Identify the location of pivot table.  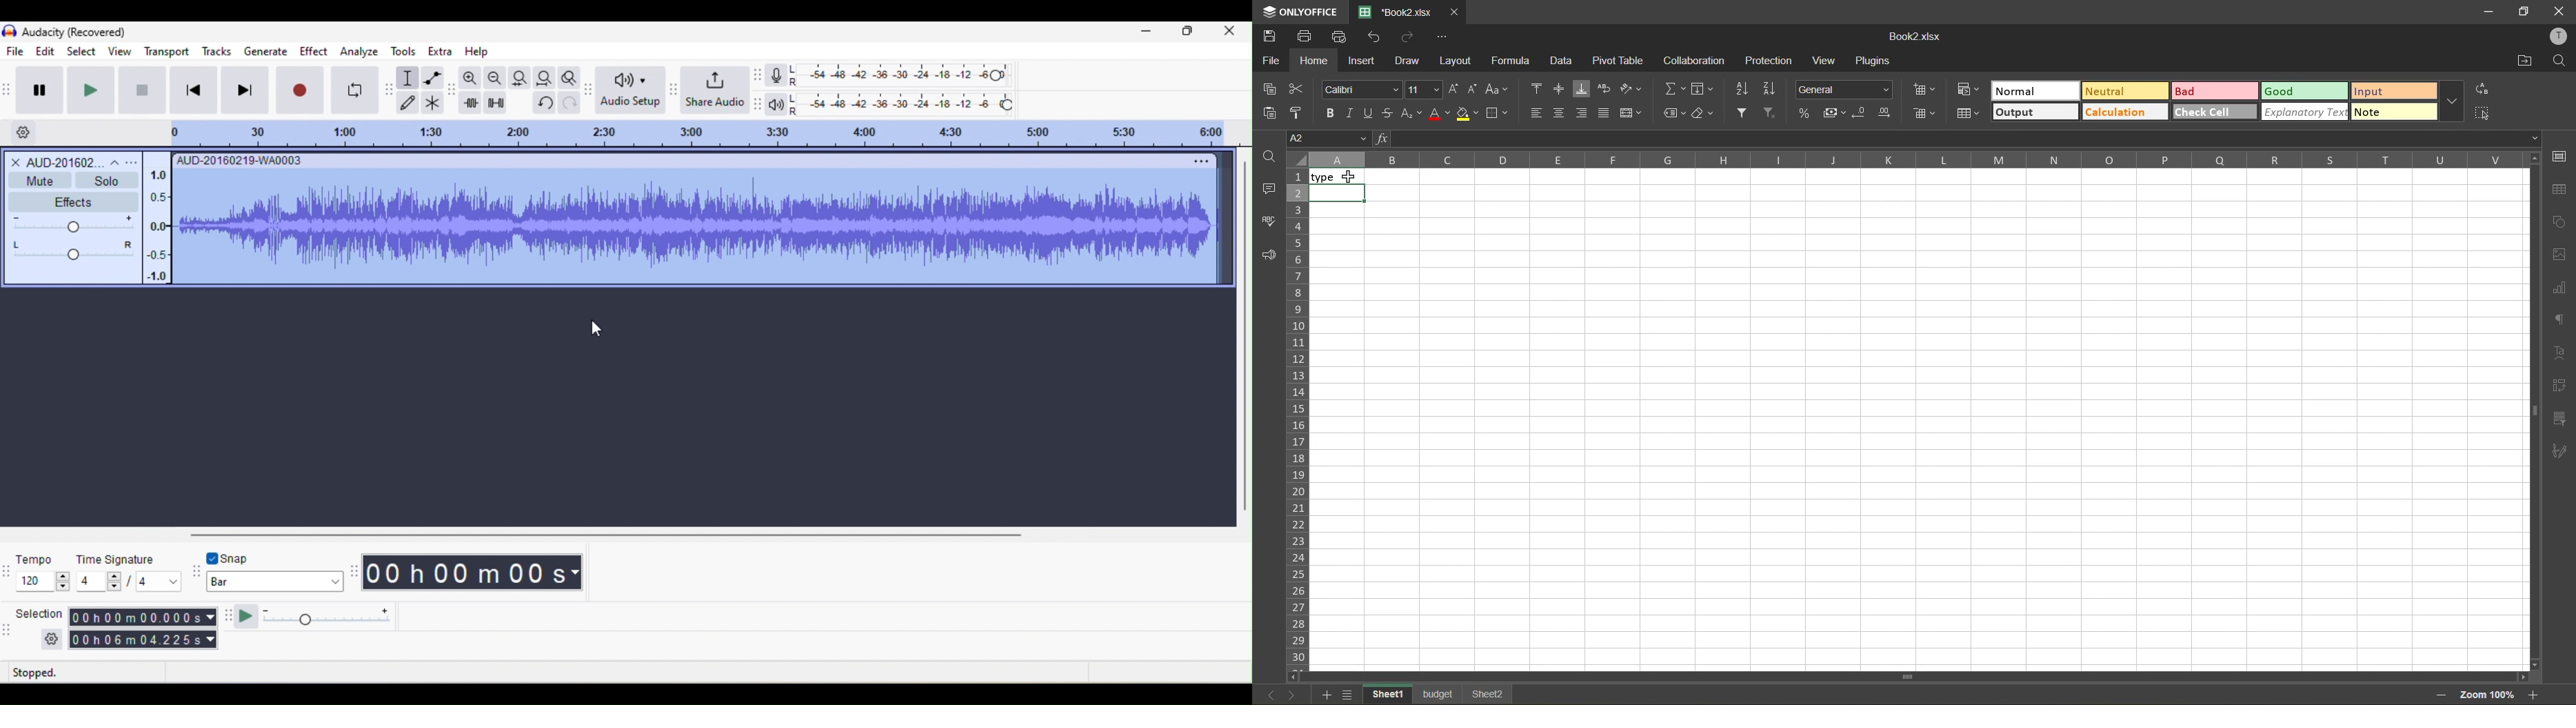
(2564, 386).